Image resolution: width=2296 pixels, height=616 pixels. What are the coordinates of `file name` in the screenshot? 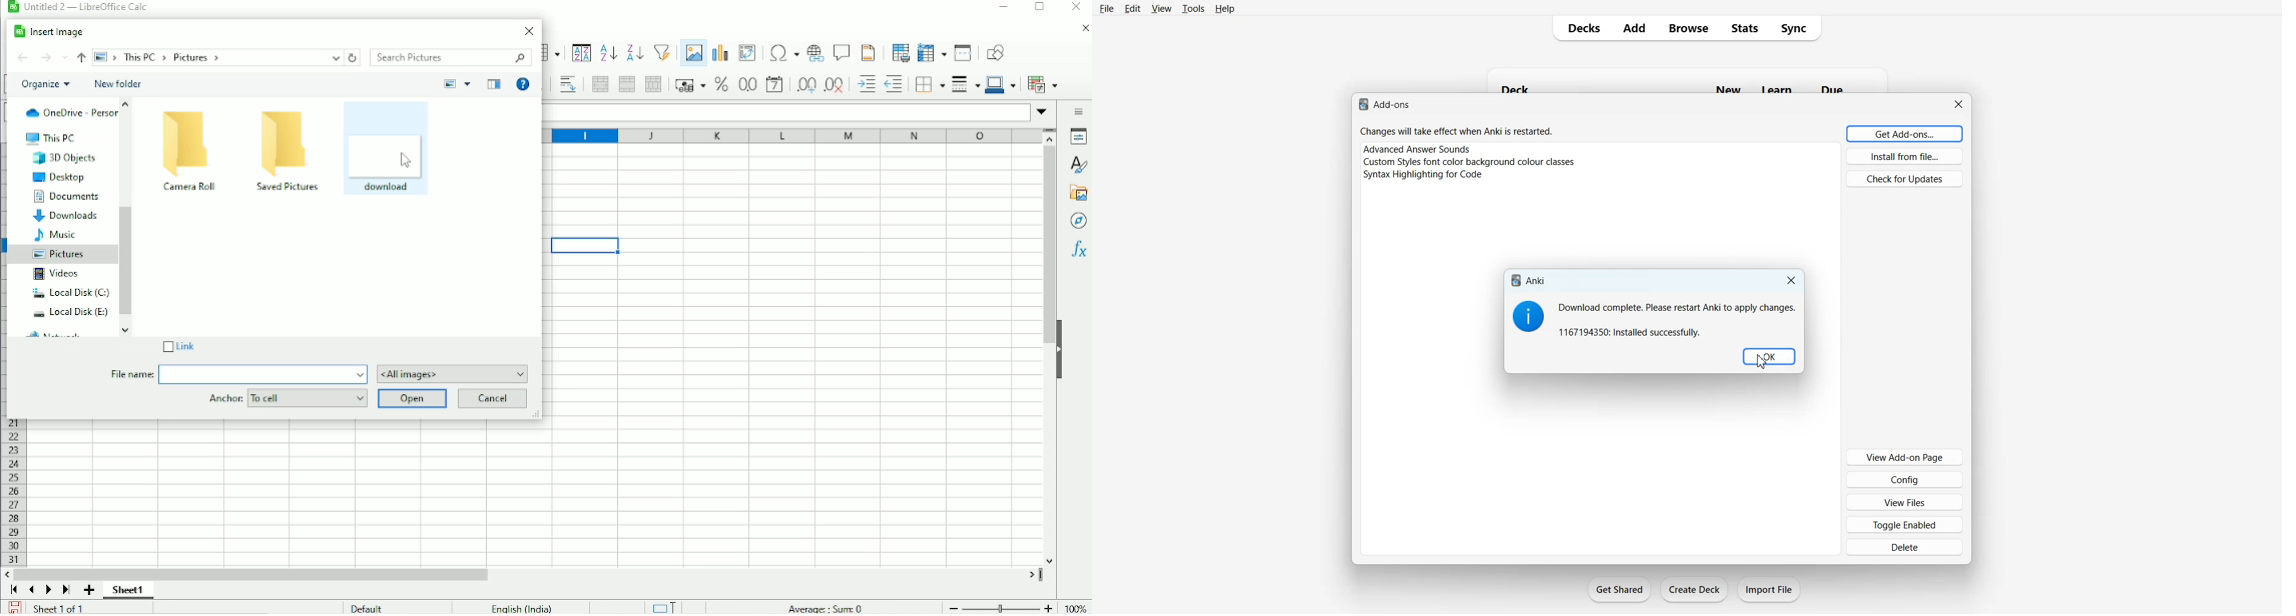 It's located at (264, 373).